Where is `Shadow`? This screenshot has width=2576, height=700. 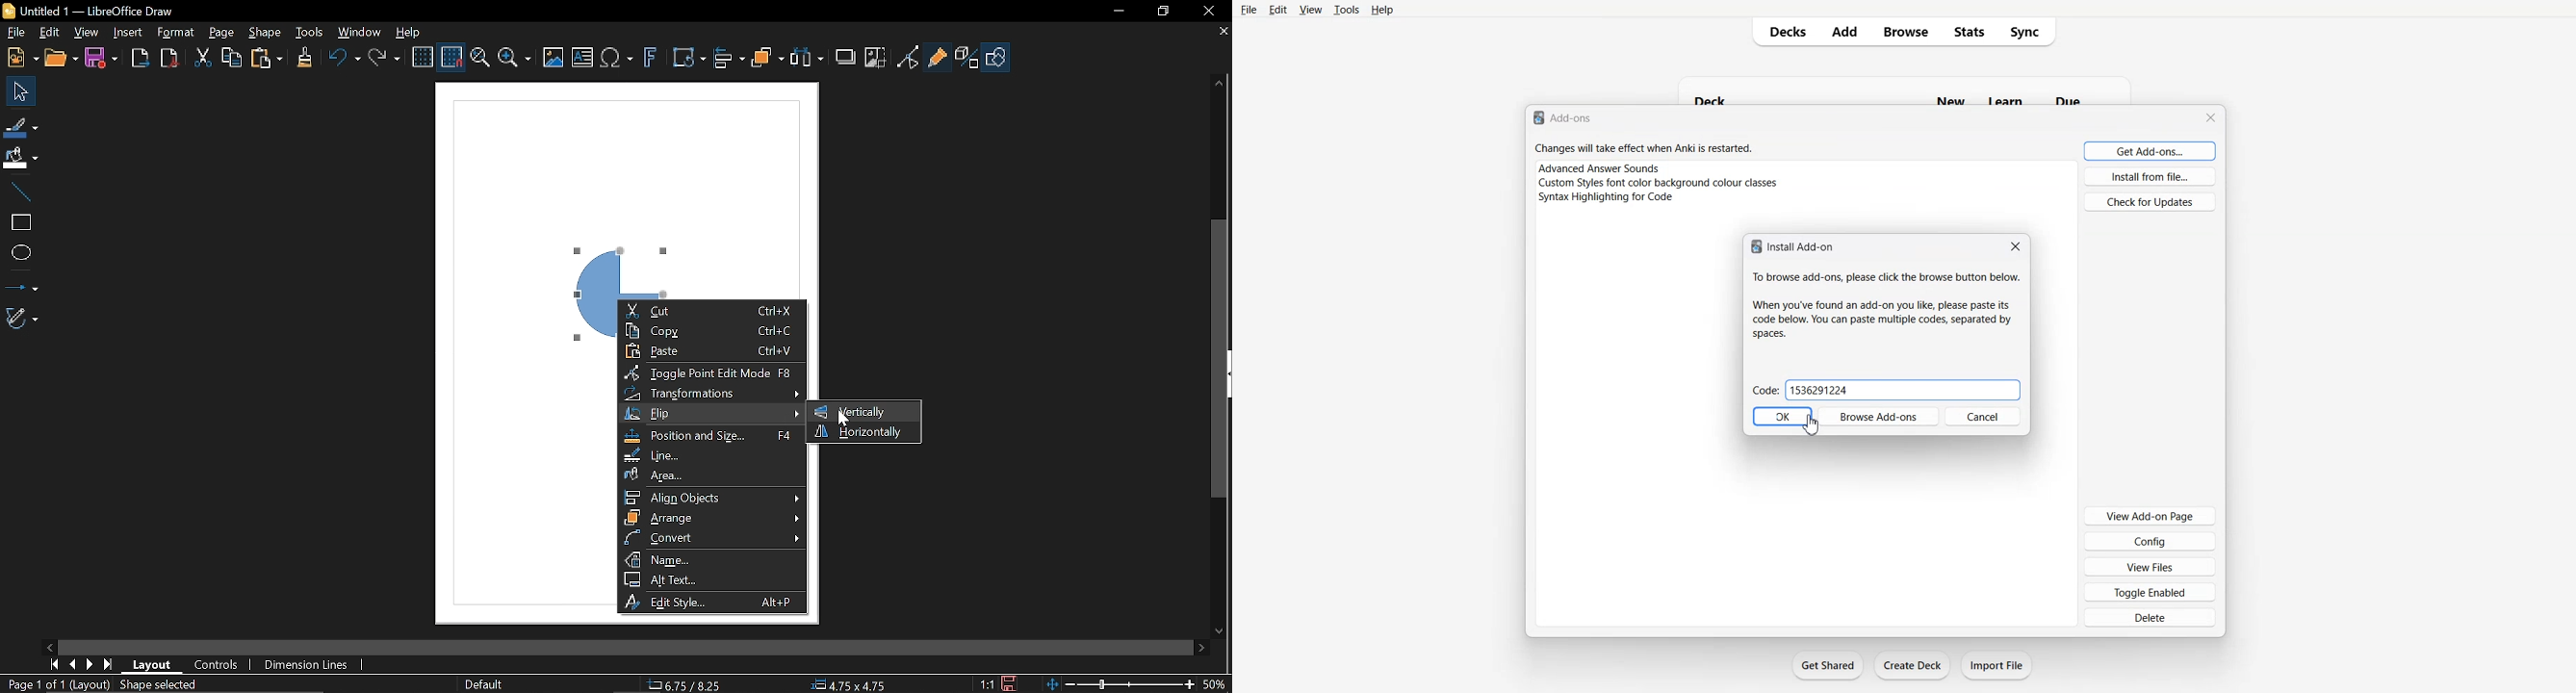 Shadow is located at coordinates (846, 55).